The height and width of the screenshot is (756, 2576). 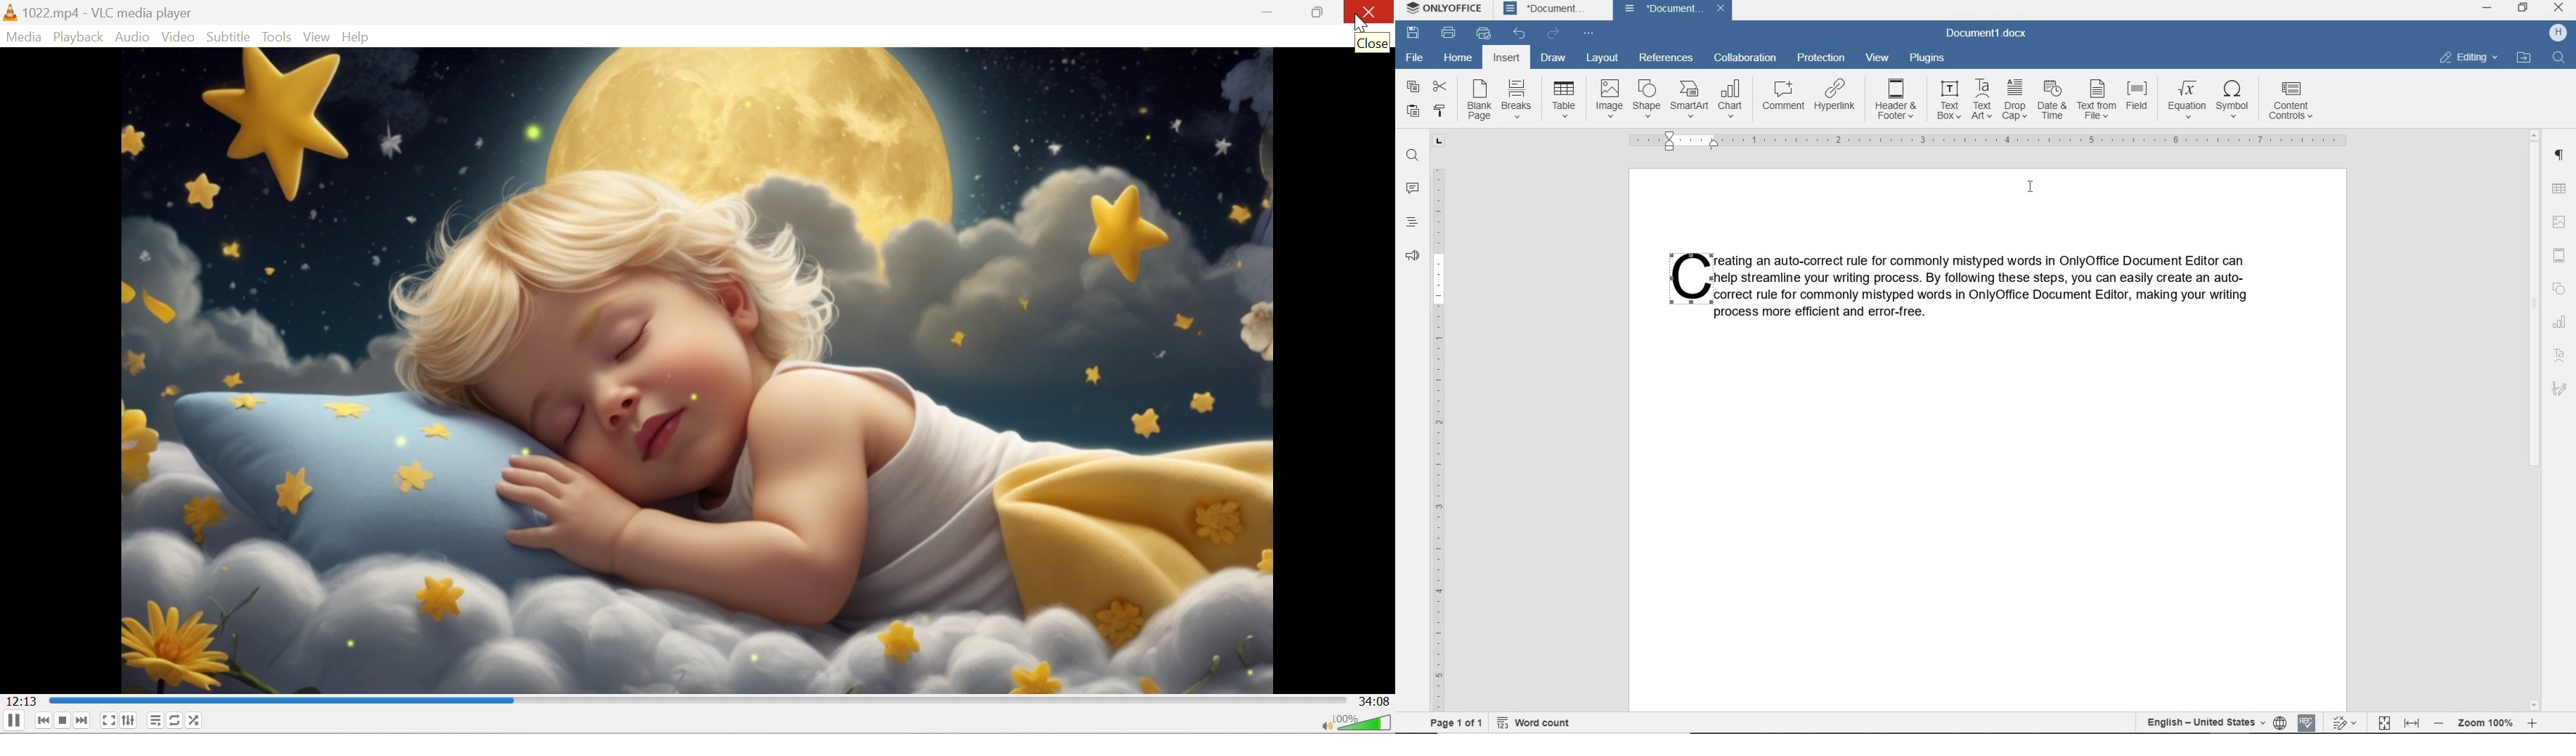 I want to click on Fit to width, so click(x=2410, y=721).